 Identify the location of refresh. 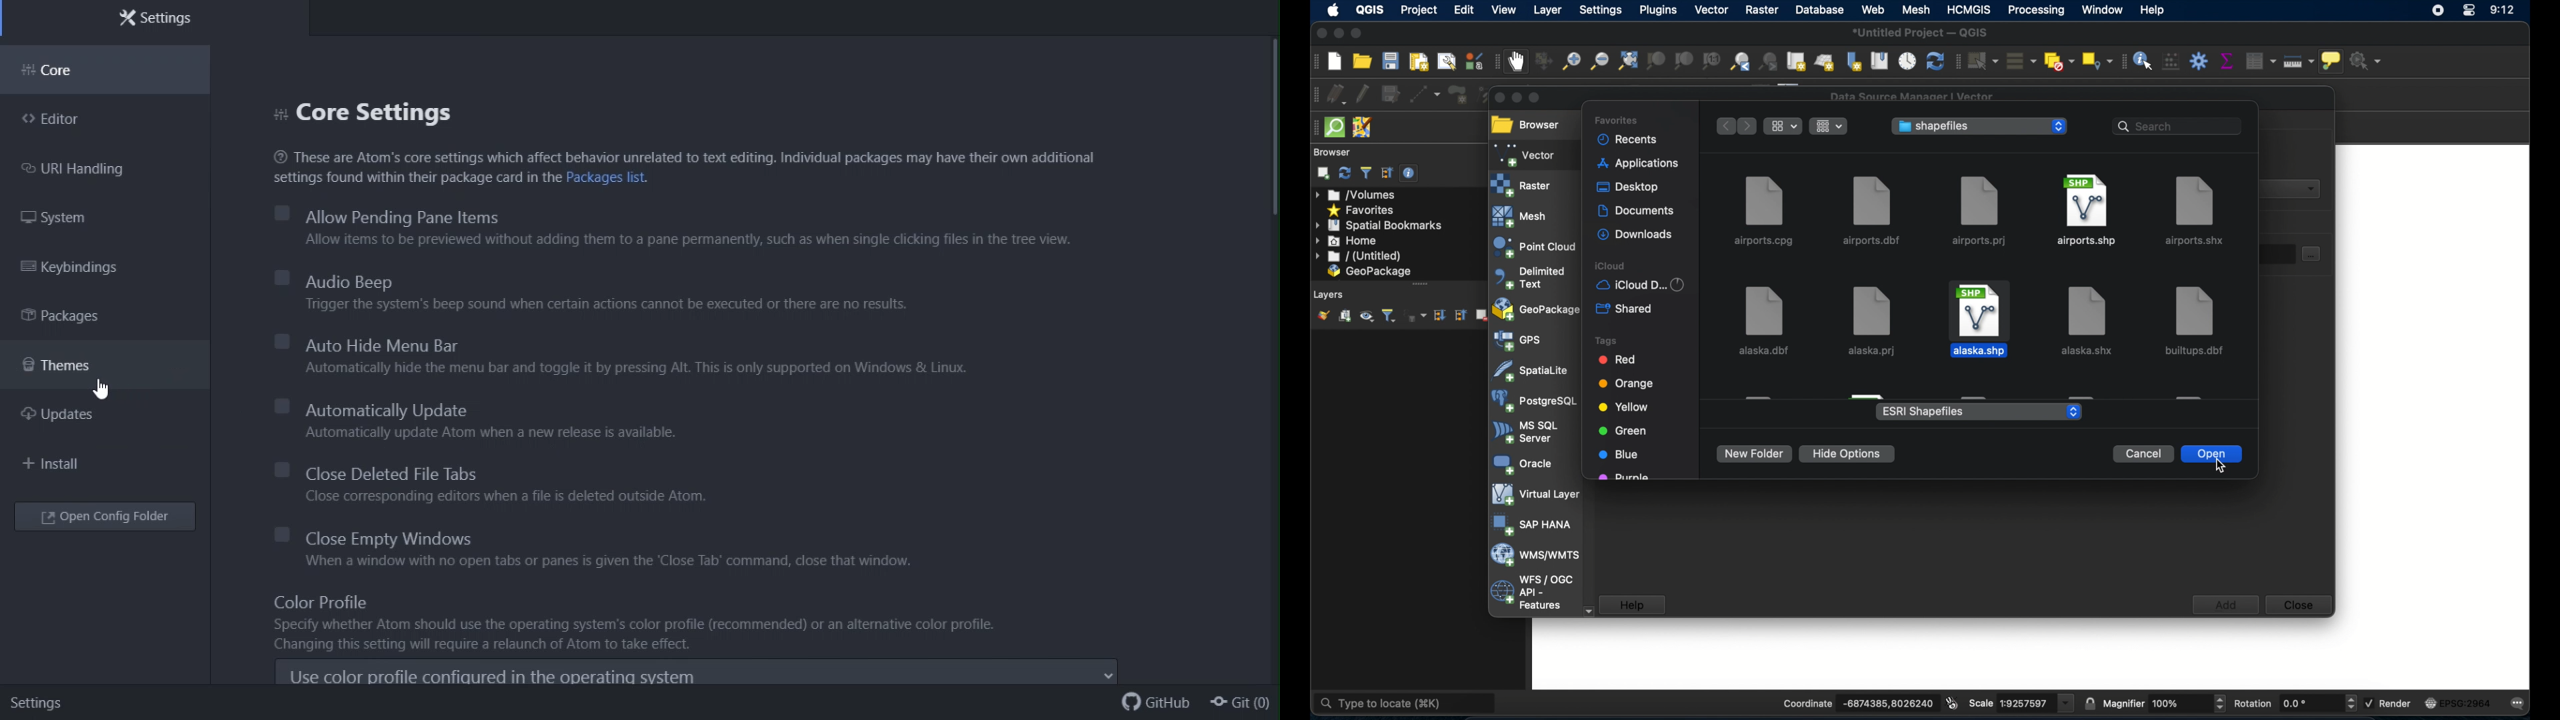
(1345, 173).